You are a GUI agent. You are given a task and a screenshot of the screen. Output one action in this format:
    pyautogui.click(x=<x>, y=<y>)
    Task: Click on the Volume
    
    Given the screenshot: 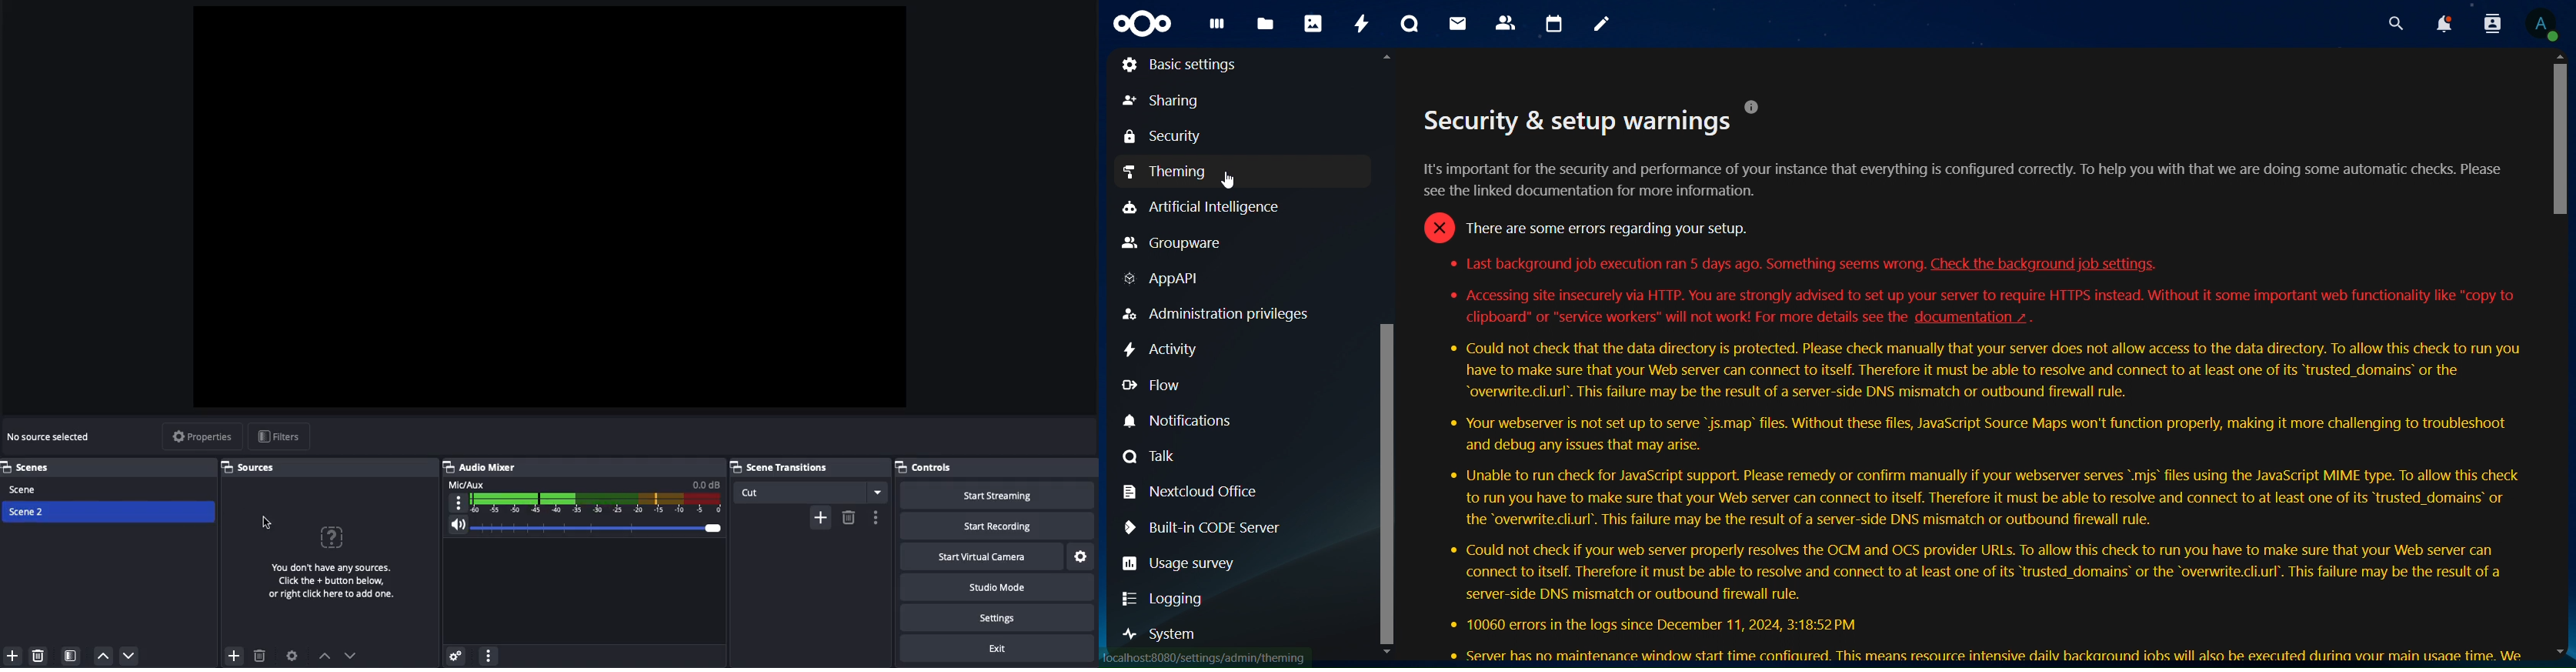 What is the action you would take?
    pyautogui.click(x=586, y=525)
    